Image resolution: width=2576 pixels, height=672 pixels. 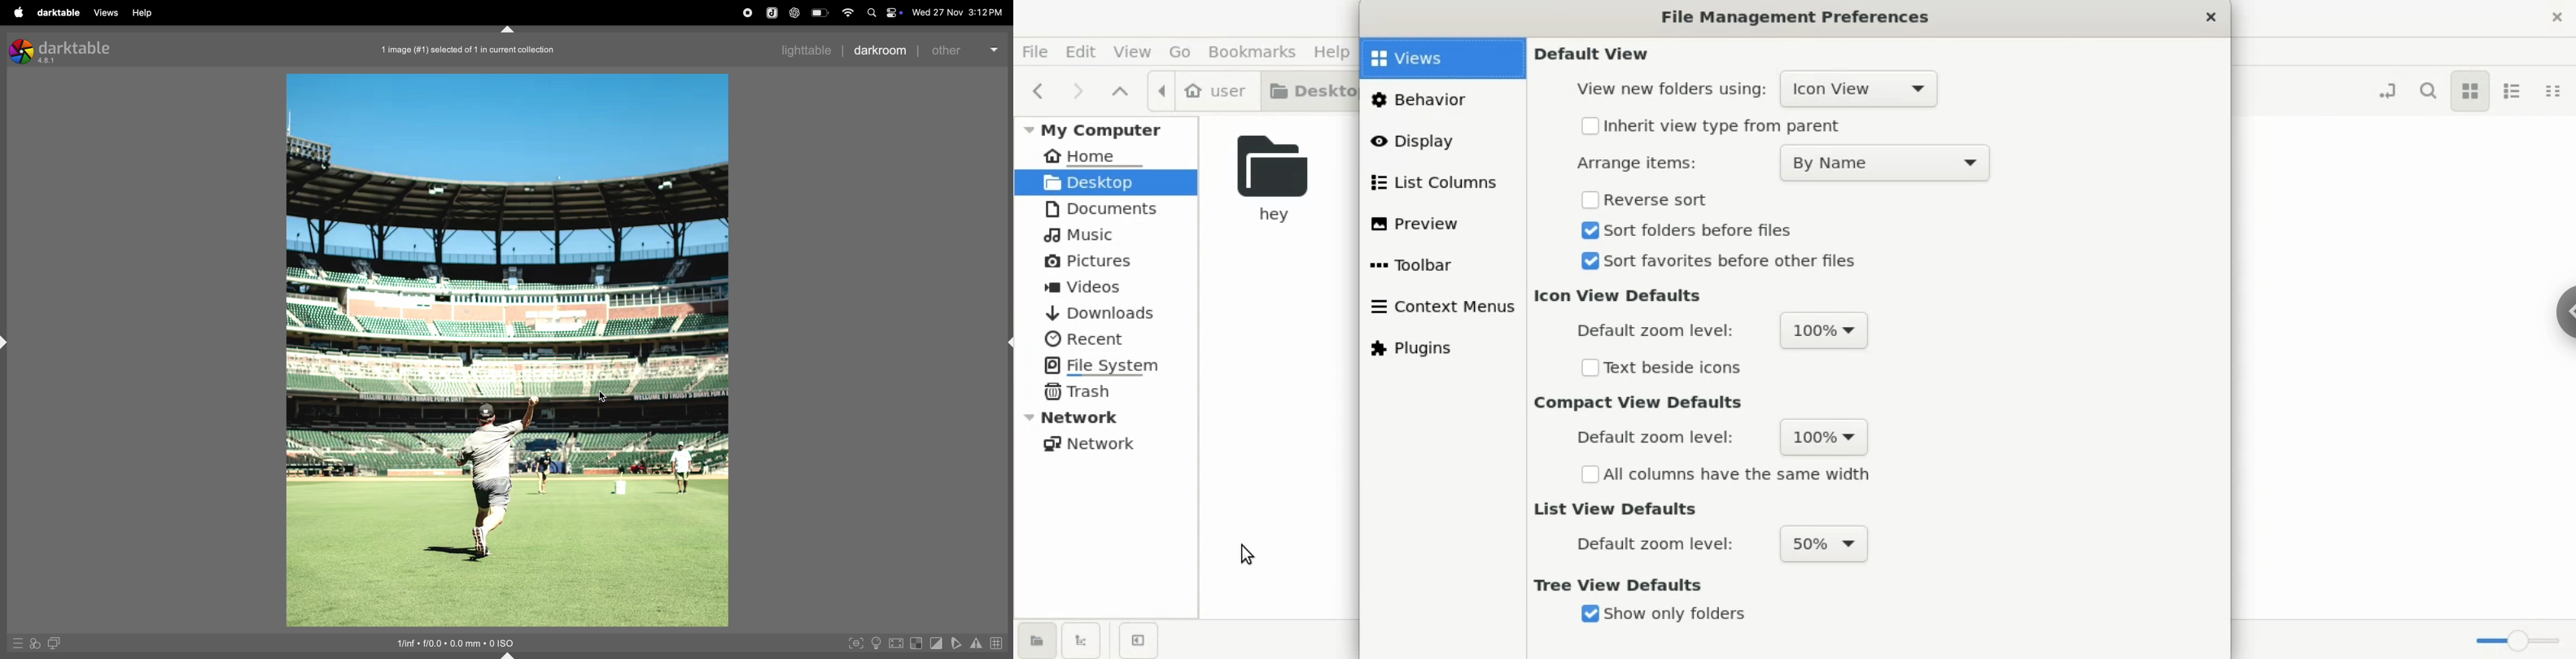 What do you see at coordinates (1657, 439) in the screenshot?
I see `default zoom level` at bounding box center [1657, 439].